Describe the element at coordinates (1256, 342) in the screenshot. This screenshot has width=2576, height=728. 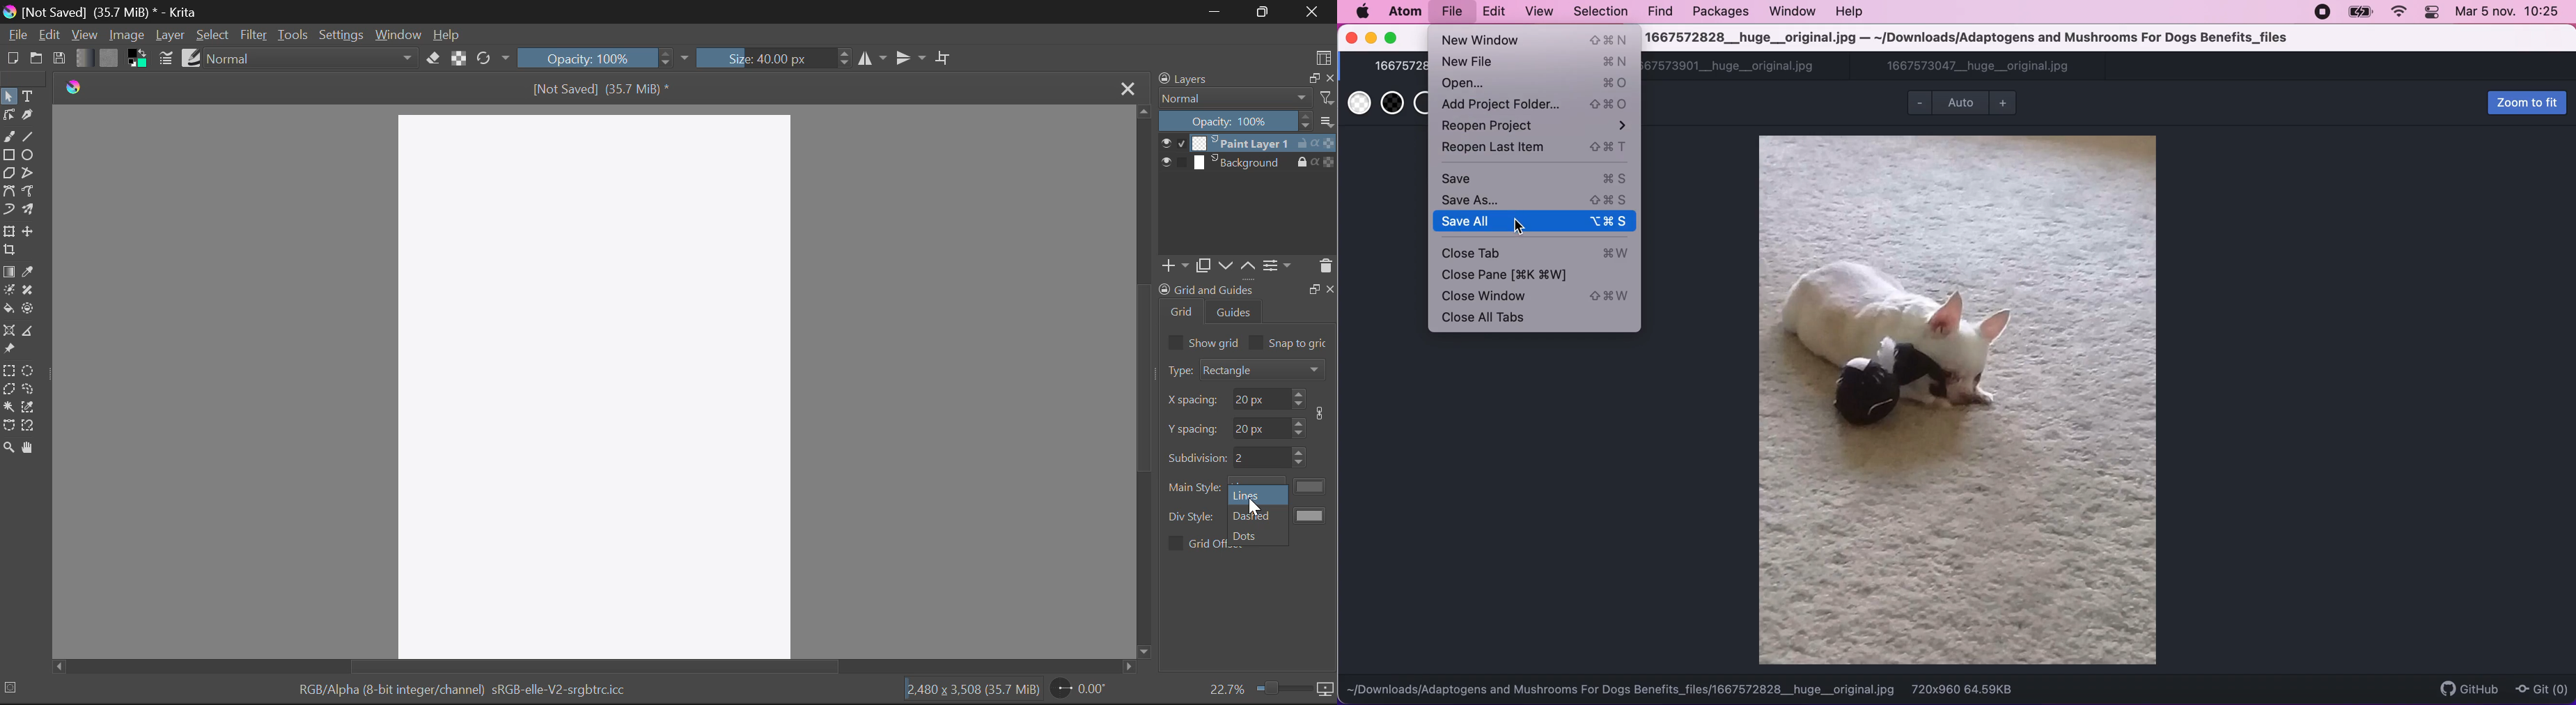
I see `checkbox` at that location.